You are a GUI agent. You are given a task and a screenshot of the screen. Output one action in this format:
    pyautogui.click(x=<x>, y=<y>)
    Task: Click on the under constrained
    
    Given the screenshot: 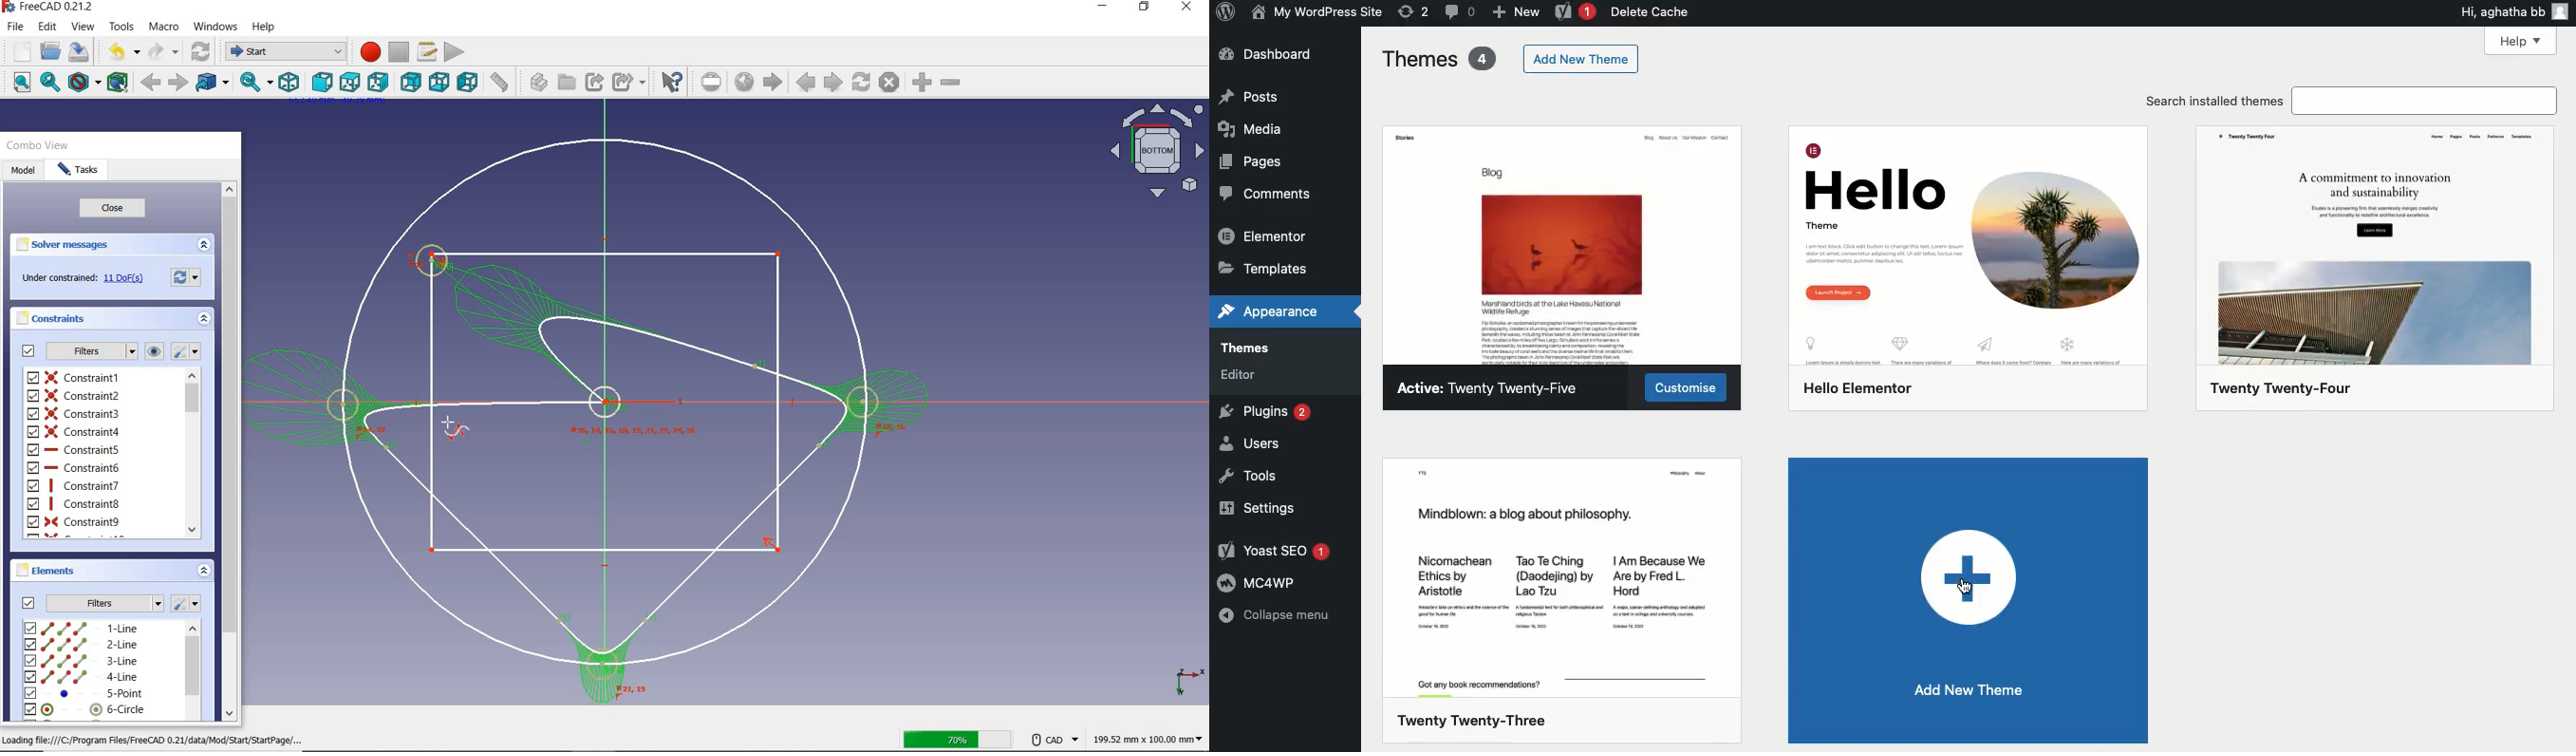 What is the action you would take?
    pyautogui.click(x=82, y=277)
    